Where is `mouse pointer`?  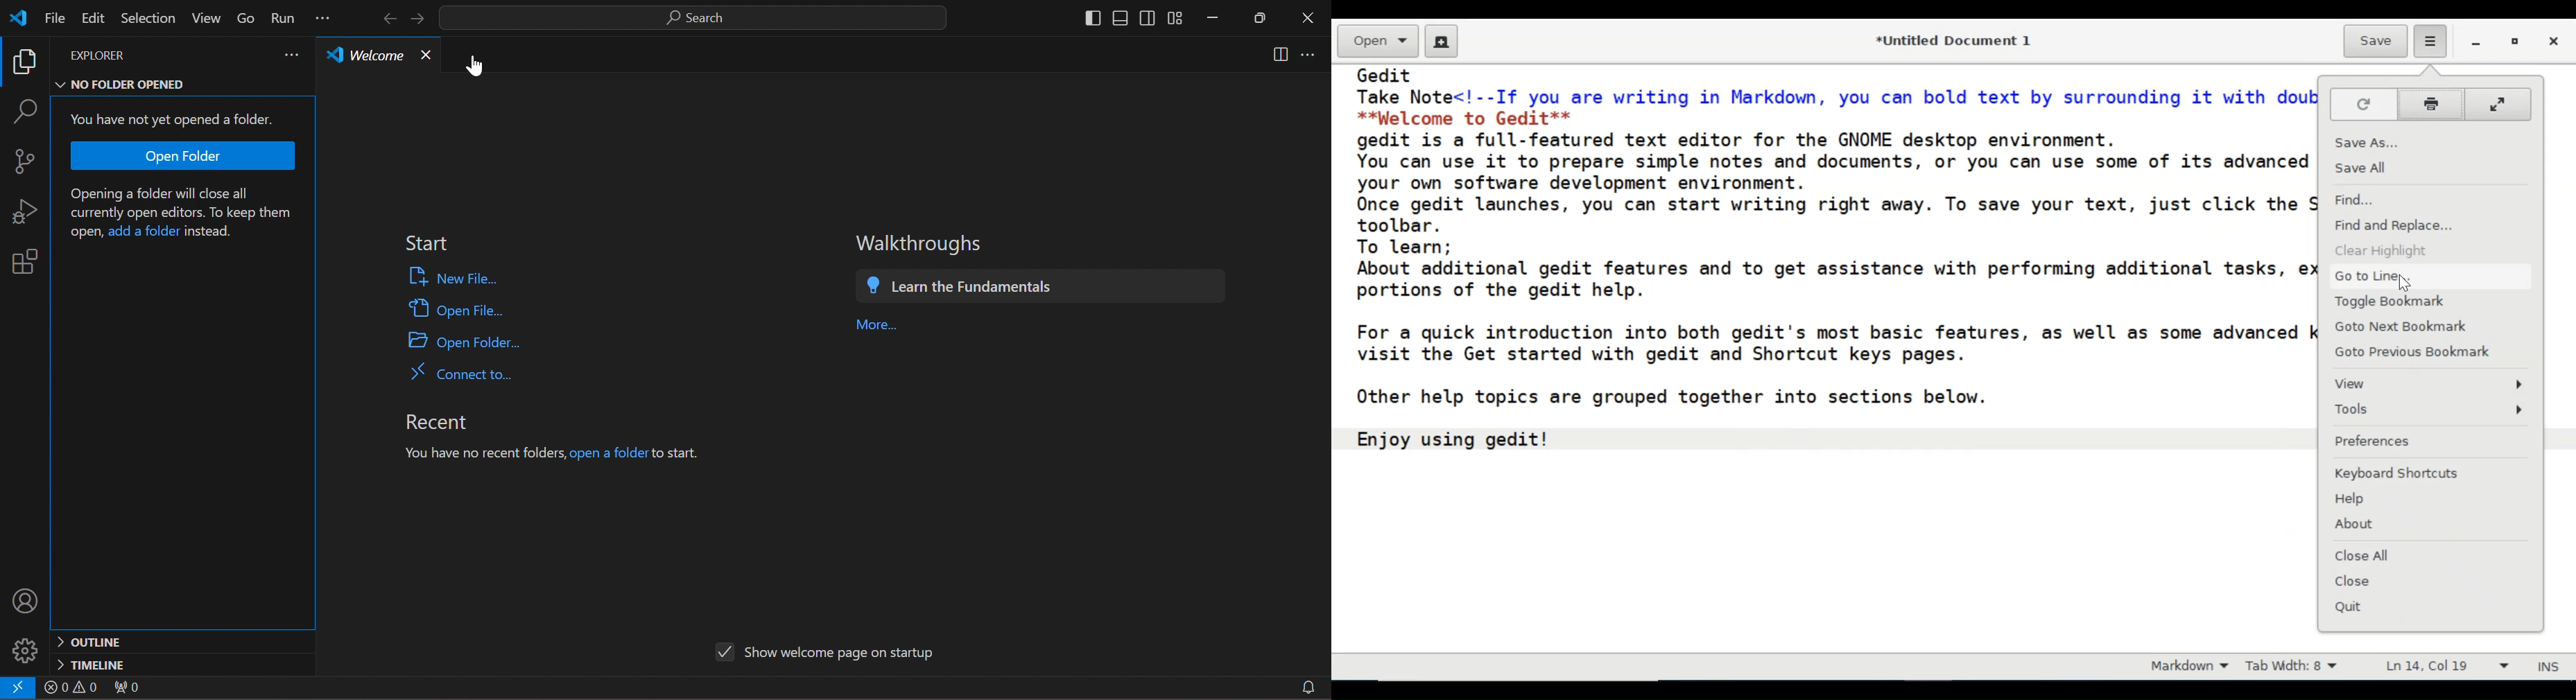 mouse pointer is located at coordinates (482, 71).